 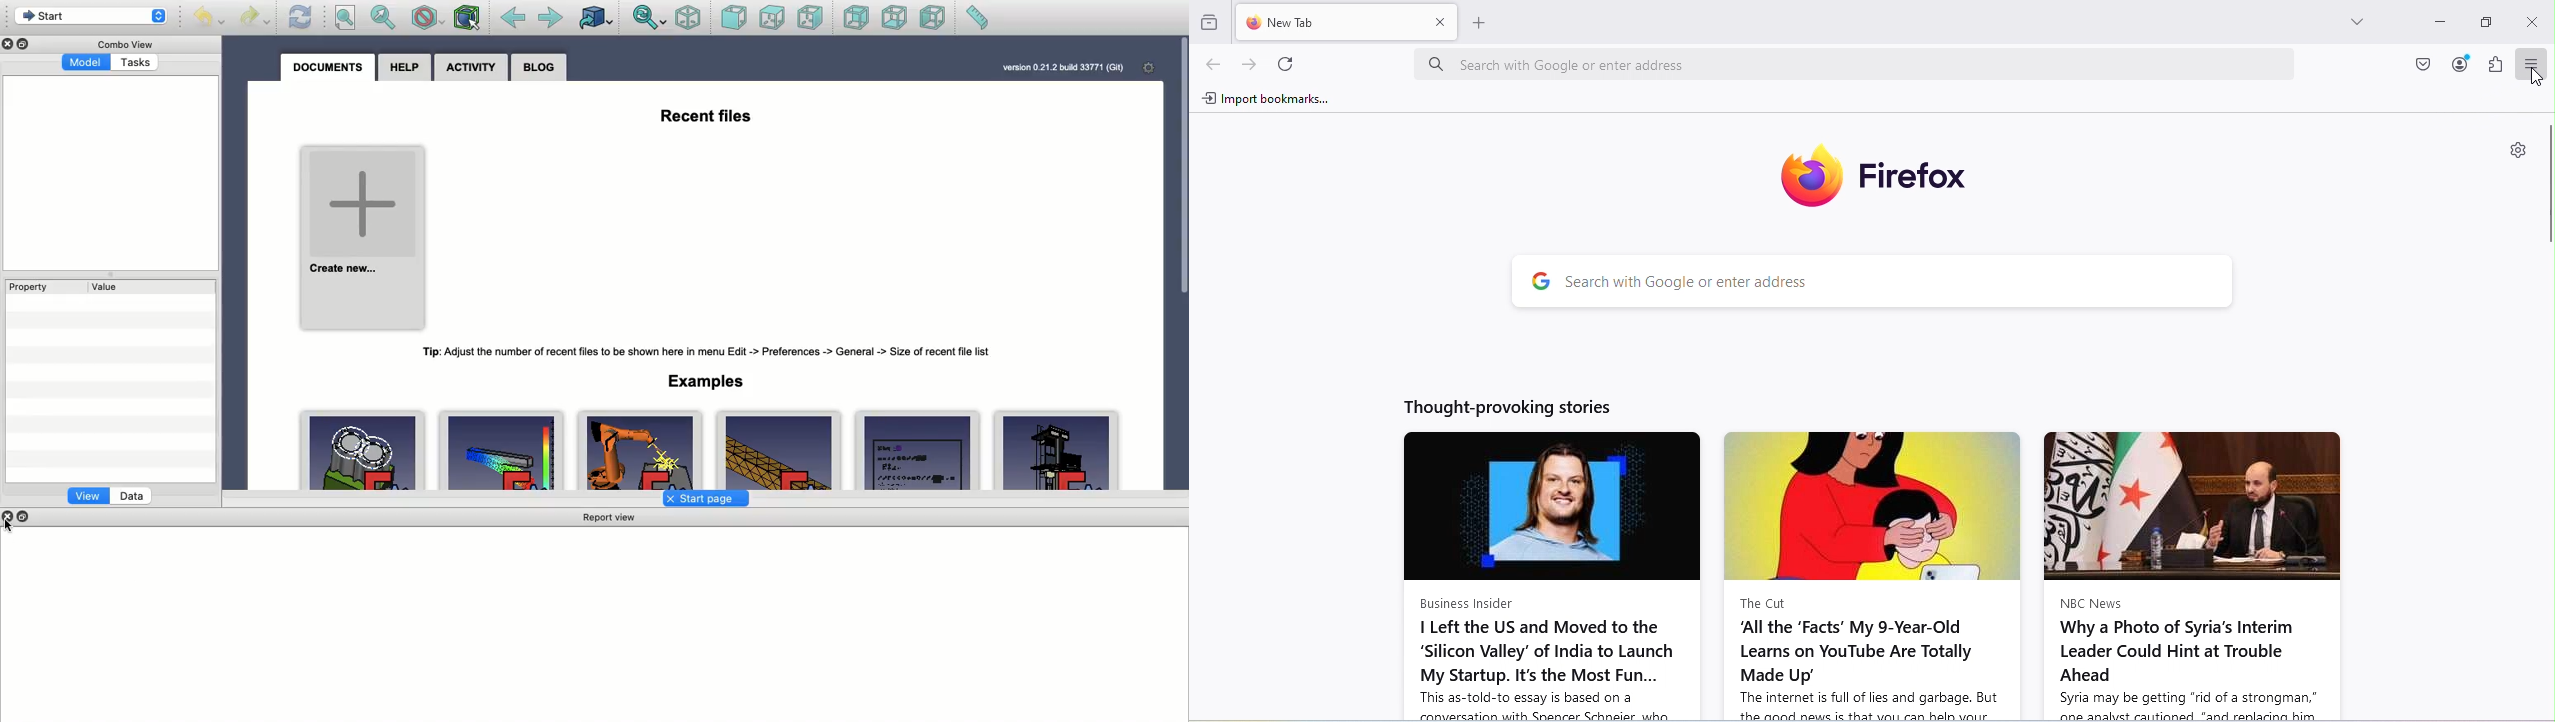 What do you see at coordinates (1852, 66) in the screenshot?
I see `Address bar` at bounding box center [1852, 66].